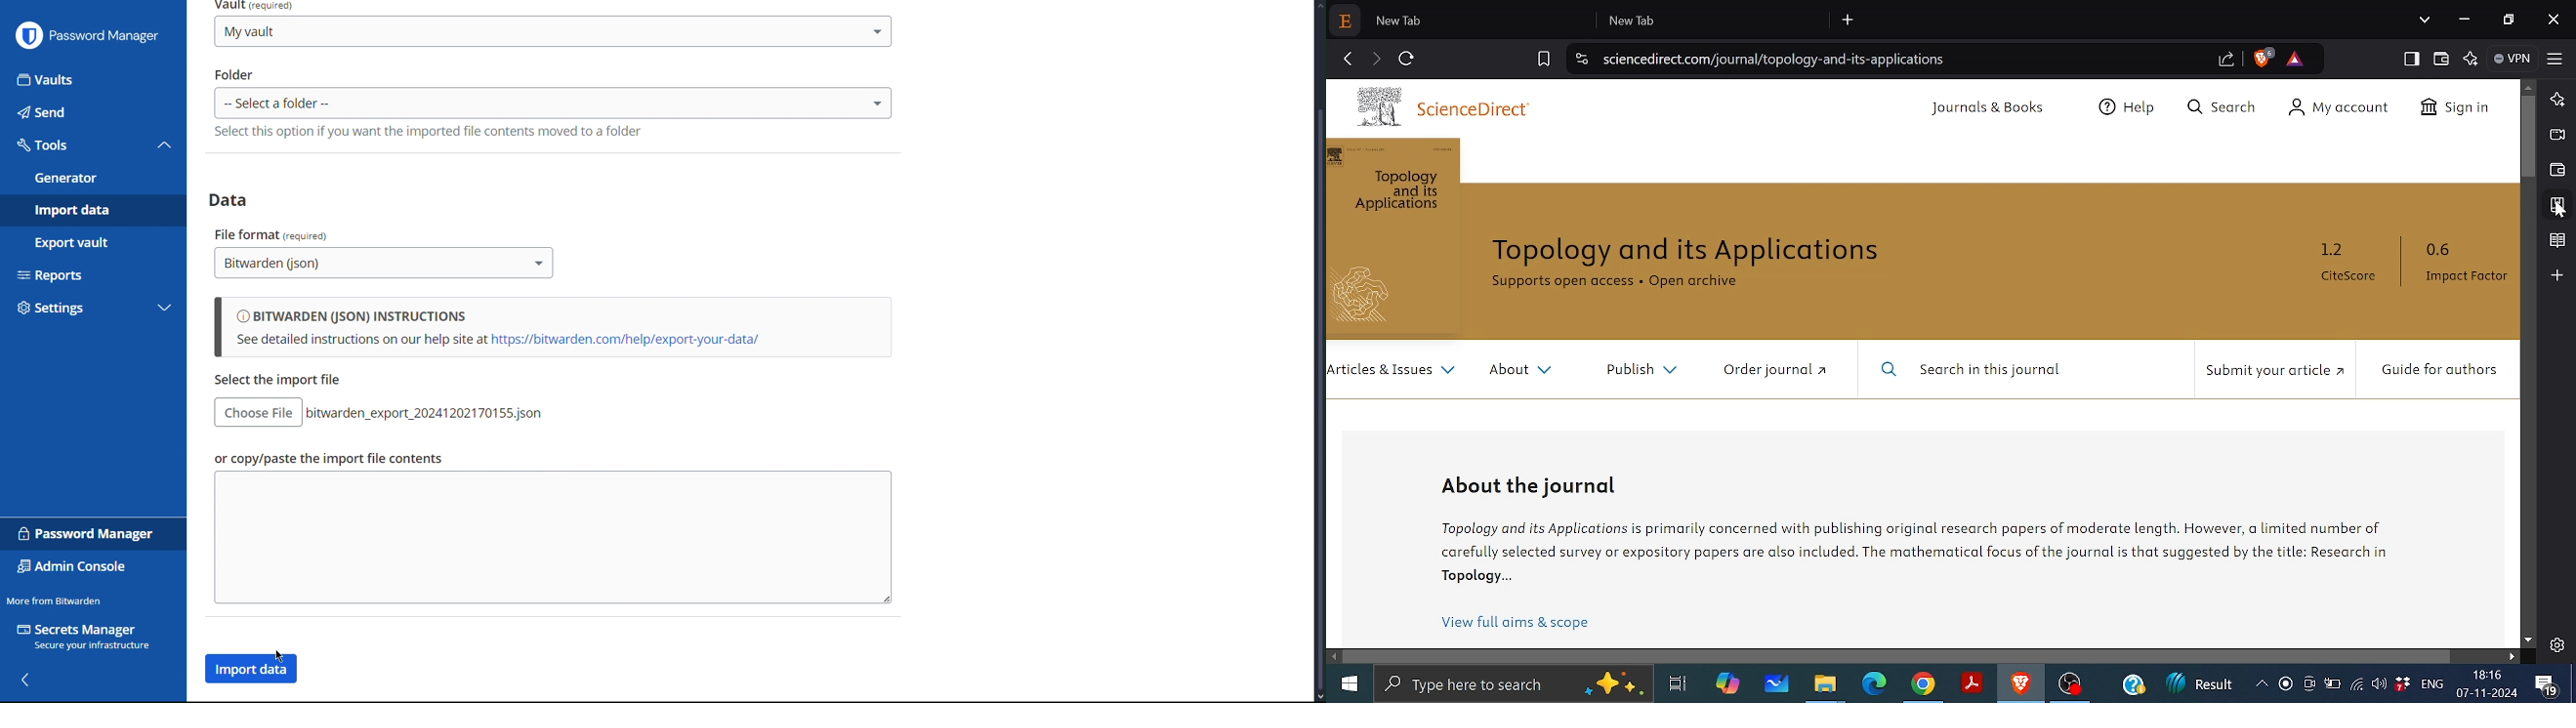  Describe the element at coordinates (92, 178) in the screenshot. I see `Generator` at that location.